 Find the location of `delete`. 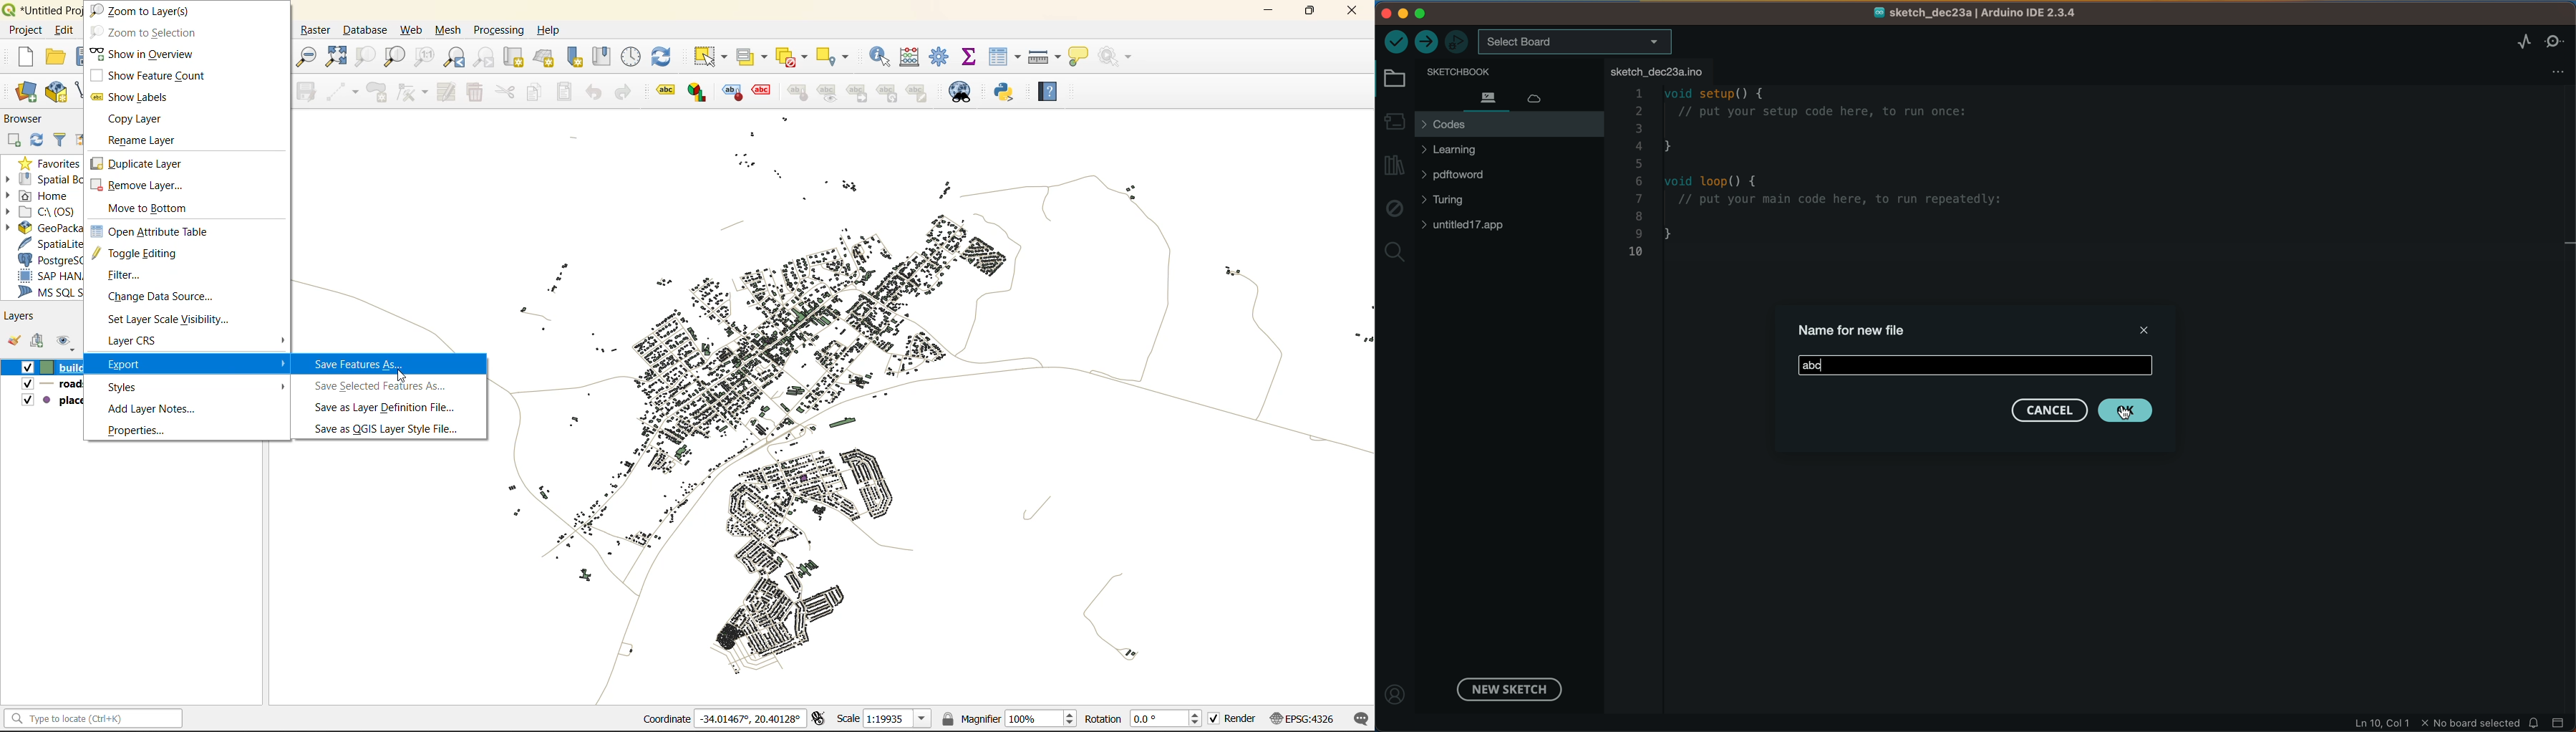

delete is located at coordinates (473, 94).